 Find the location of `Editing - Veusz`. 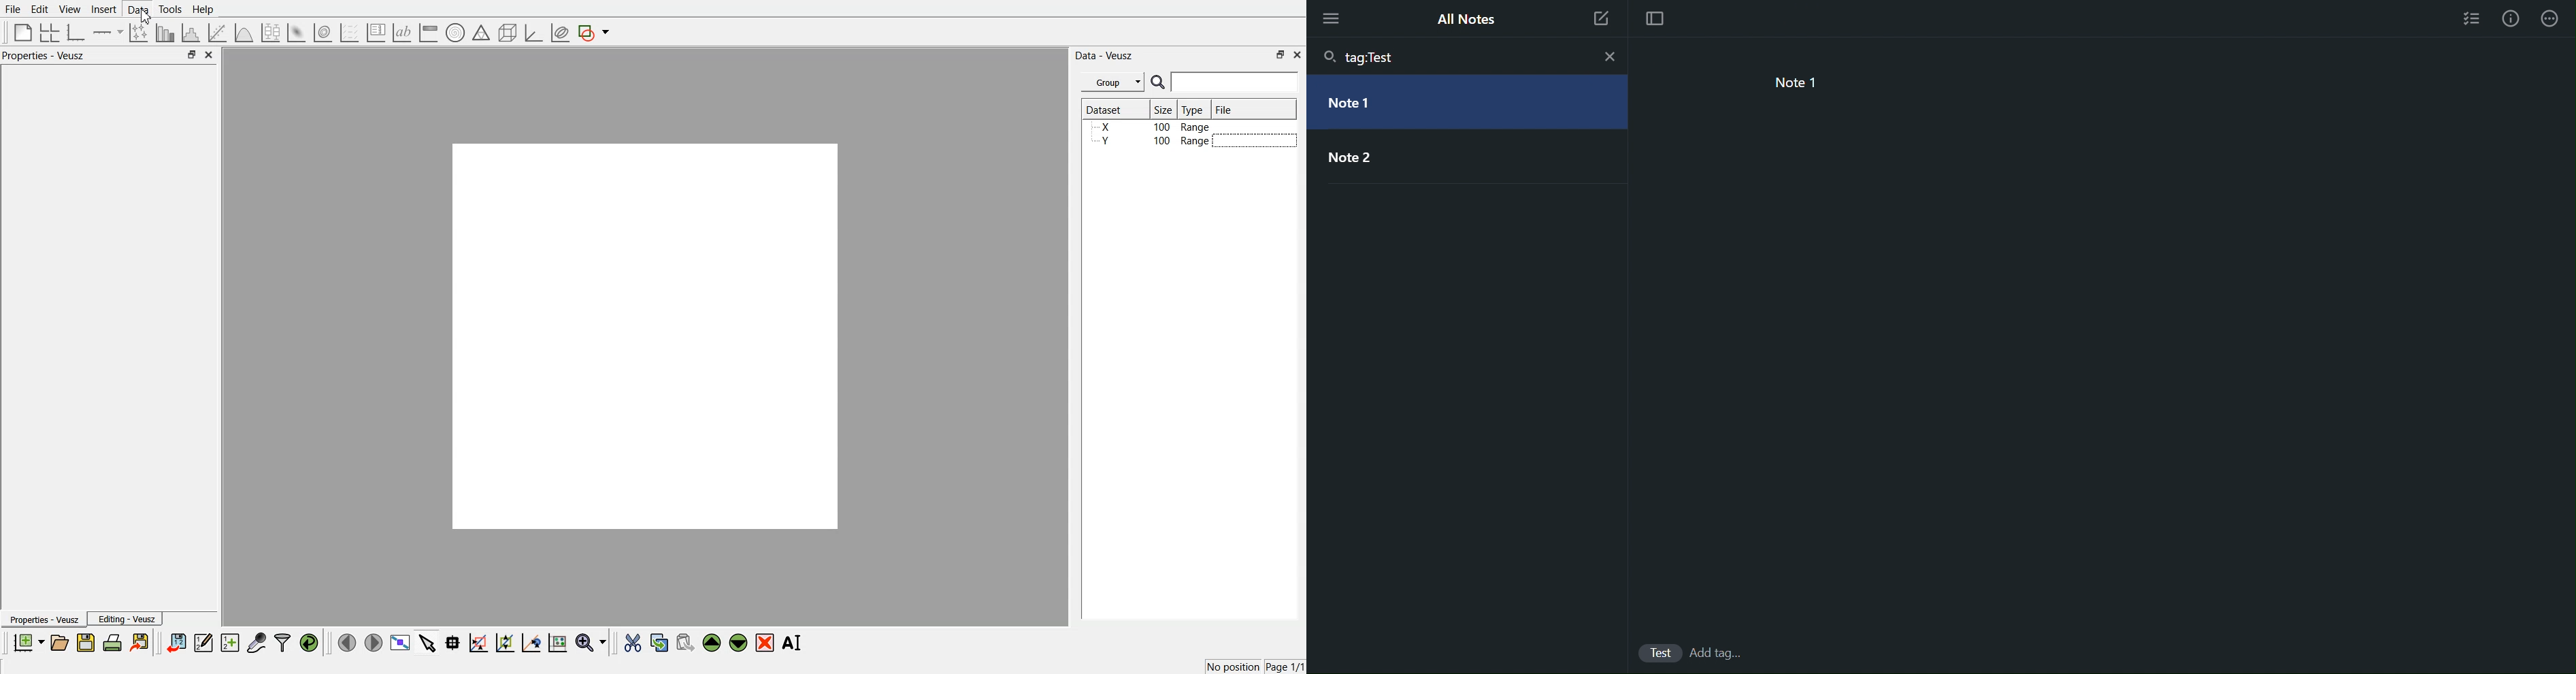

Editing - Veusz is located at coordinates (125, 618).